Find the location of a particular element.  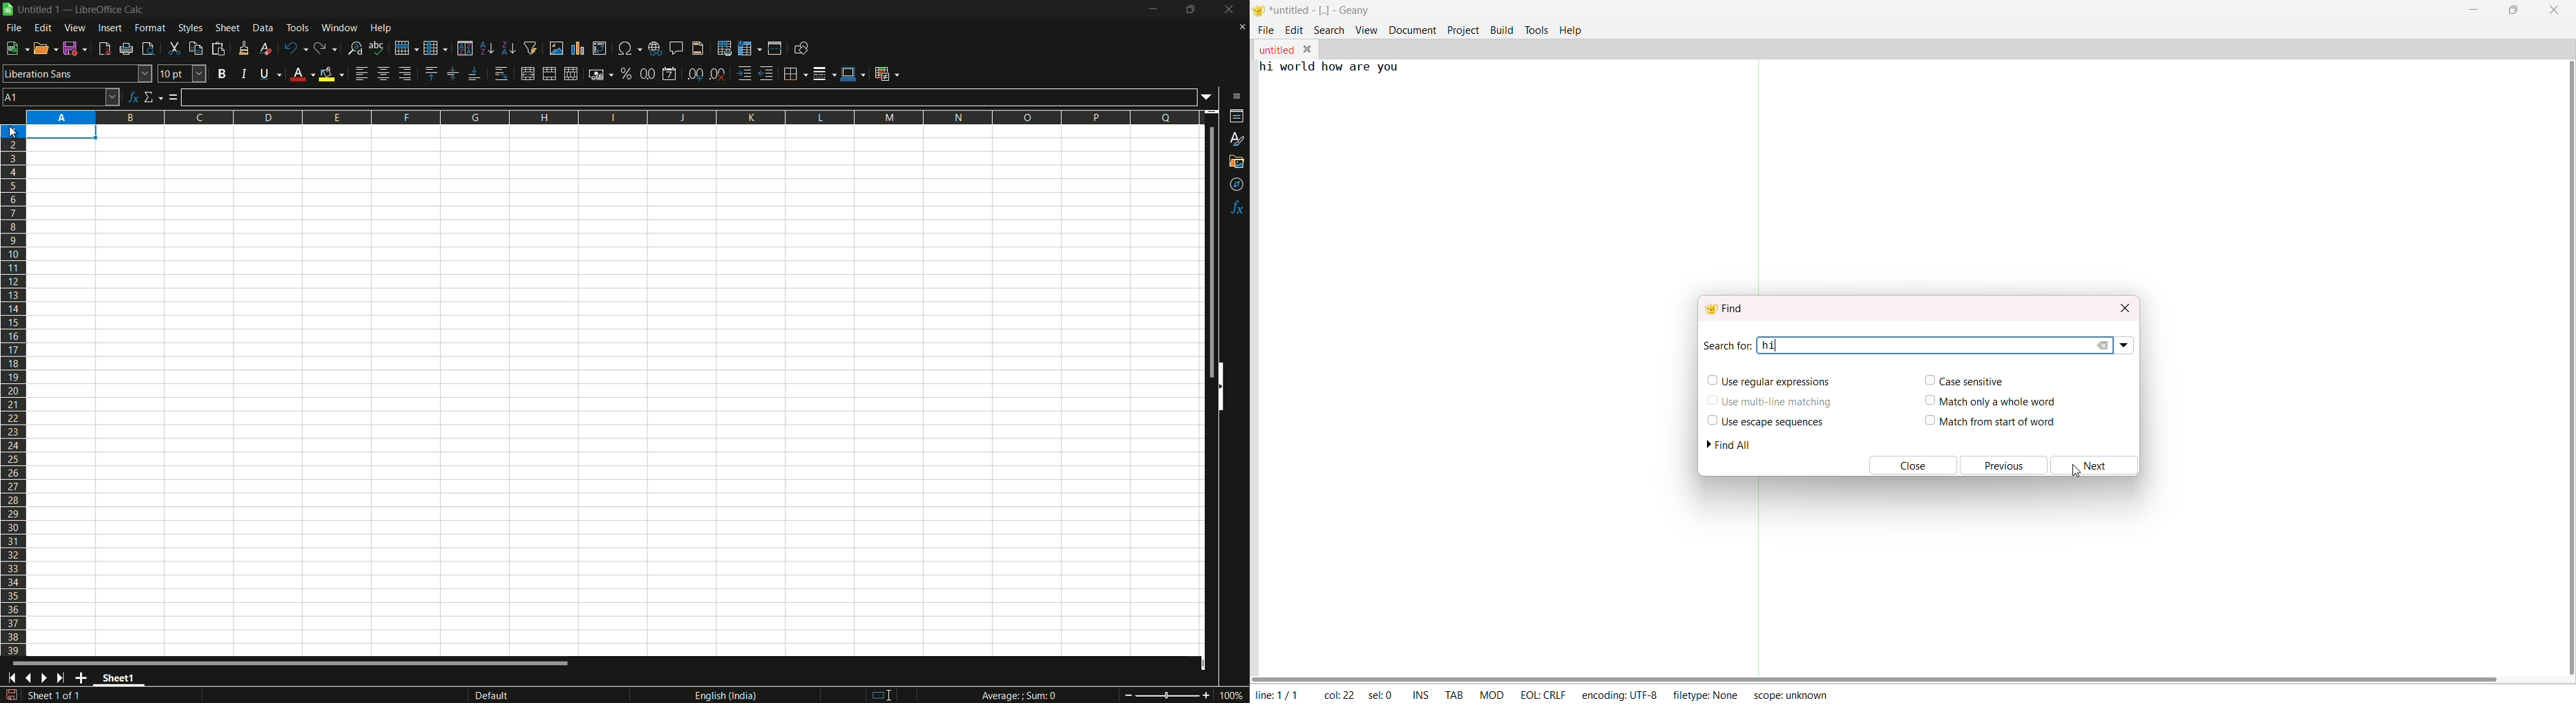

merge and center or unmerge depending on the current toggle state is located at coordinates (527, 74).